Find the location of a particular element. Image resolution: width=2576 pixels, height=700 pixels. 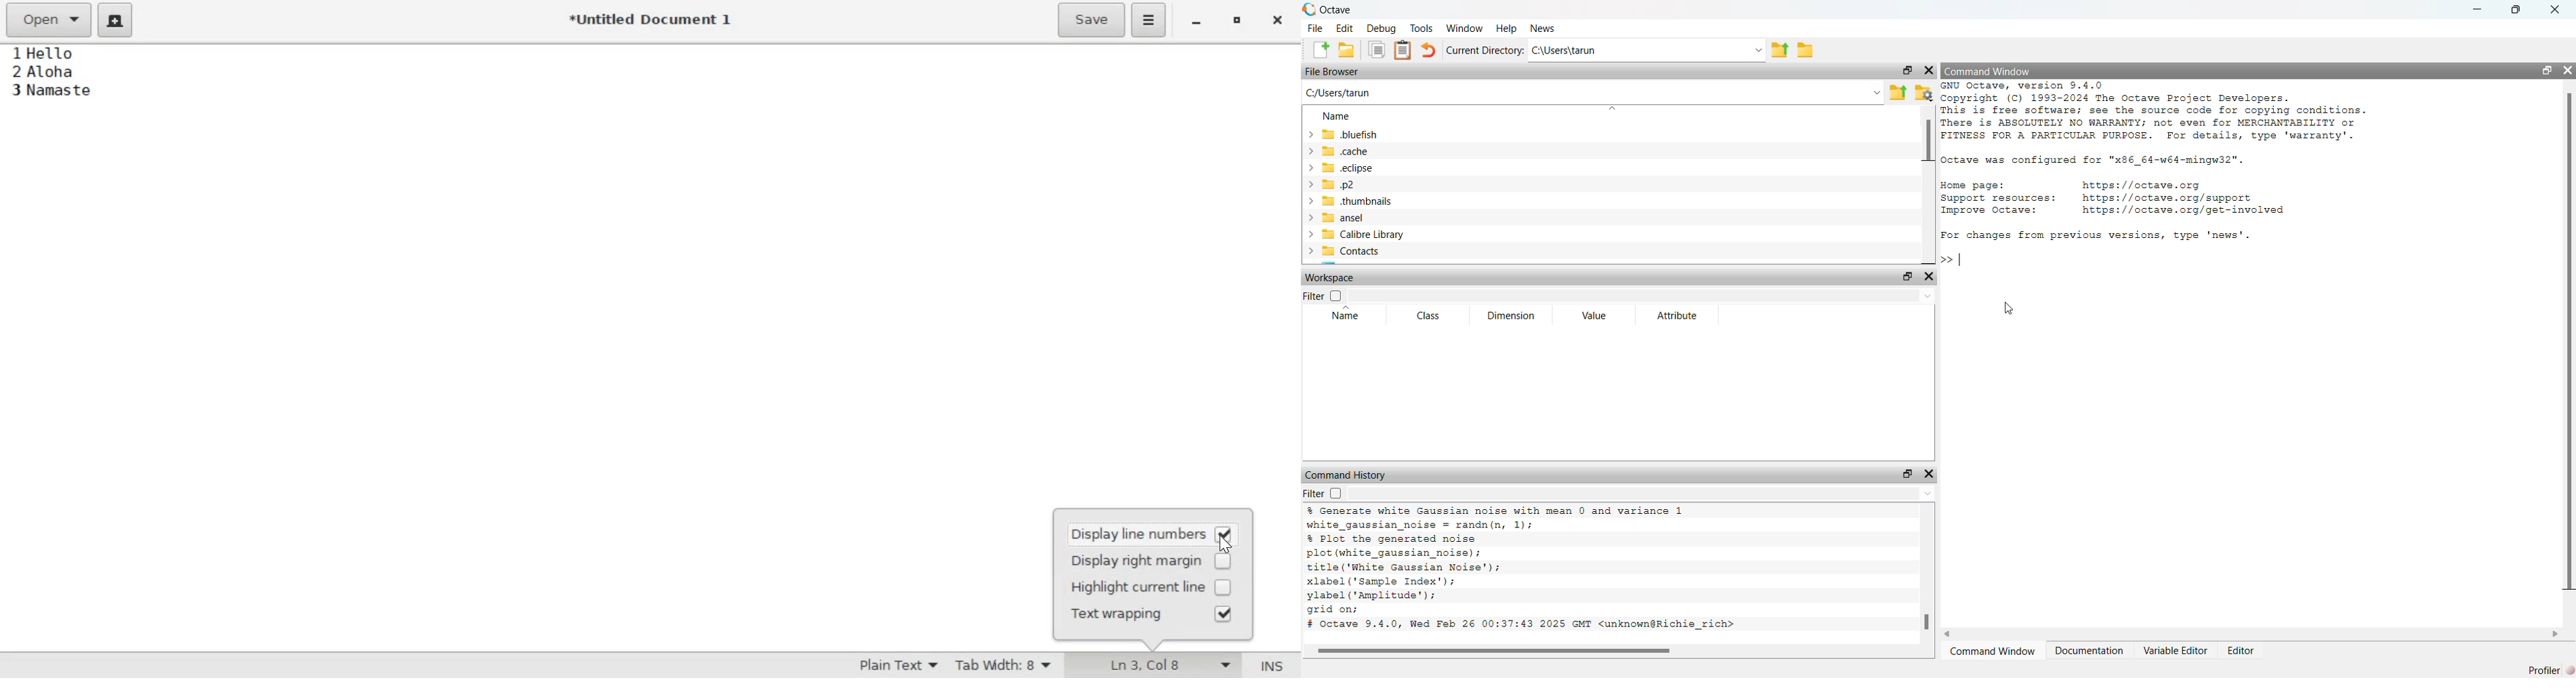

horizontal scroll bar is located at coordinates (1603, 649).